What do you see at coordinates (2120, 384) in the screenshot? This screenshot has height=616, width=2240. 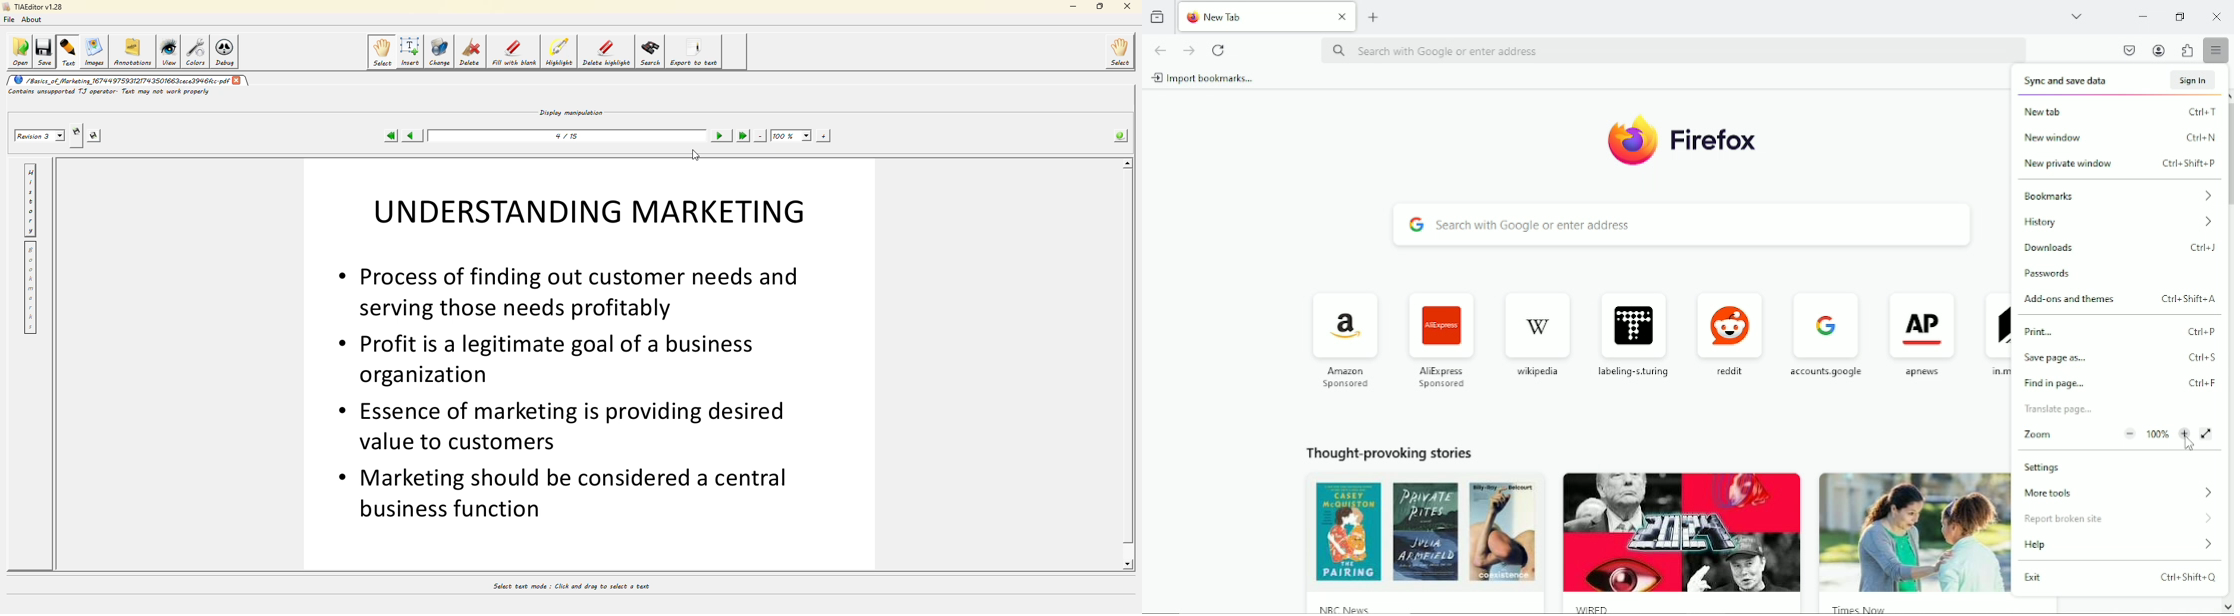 I see `find in page` at bounding box center [2120, 384].